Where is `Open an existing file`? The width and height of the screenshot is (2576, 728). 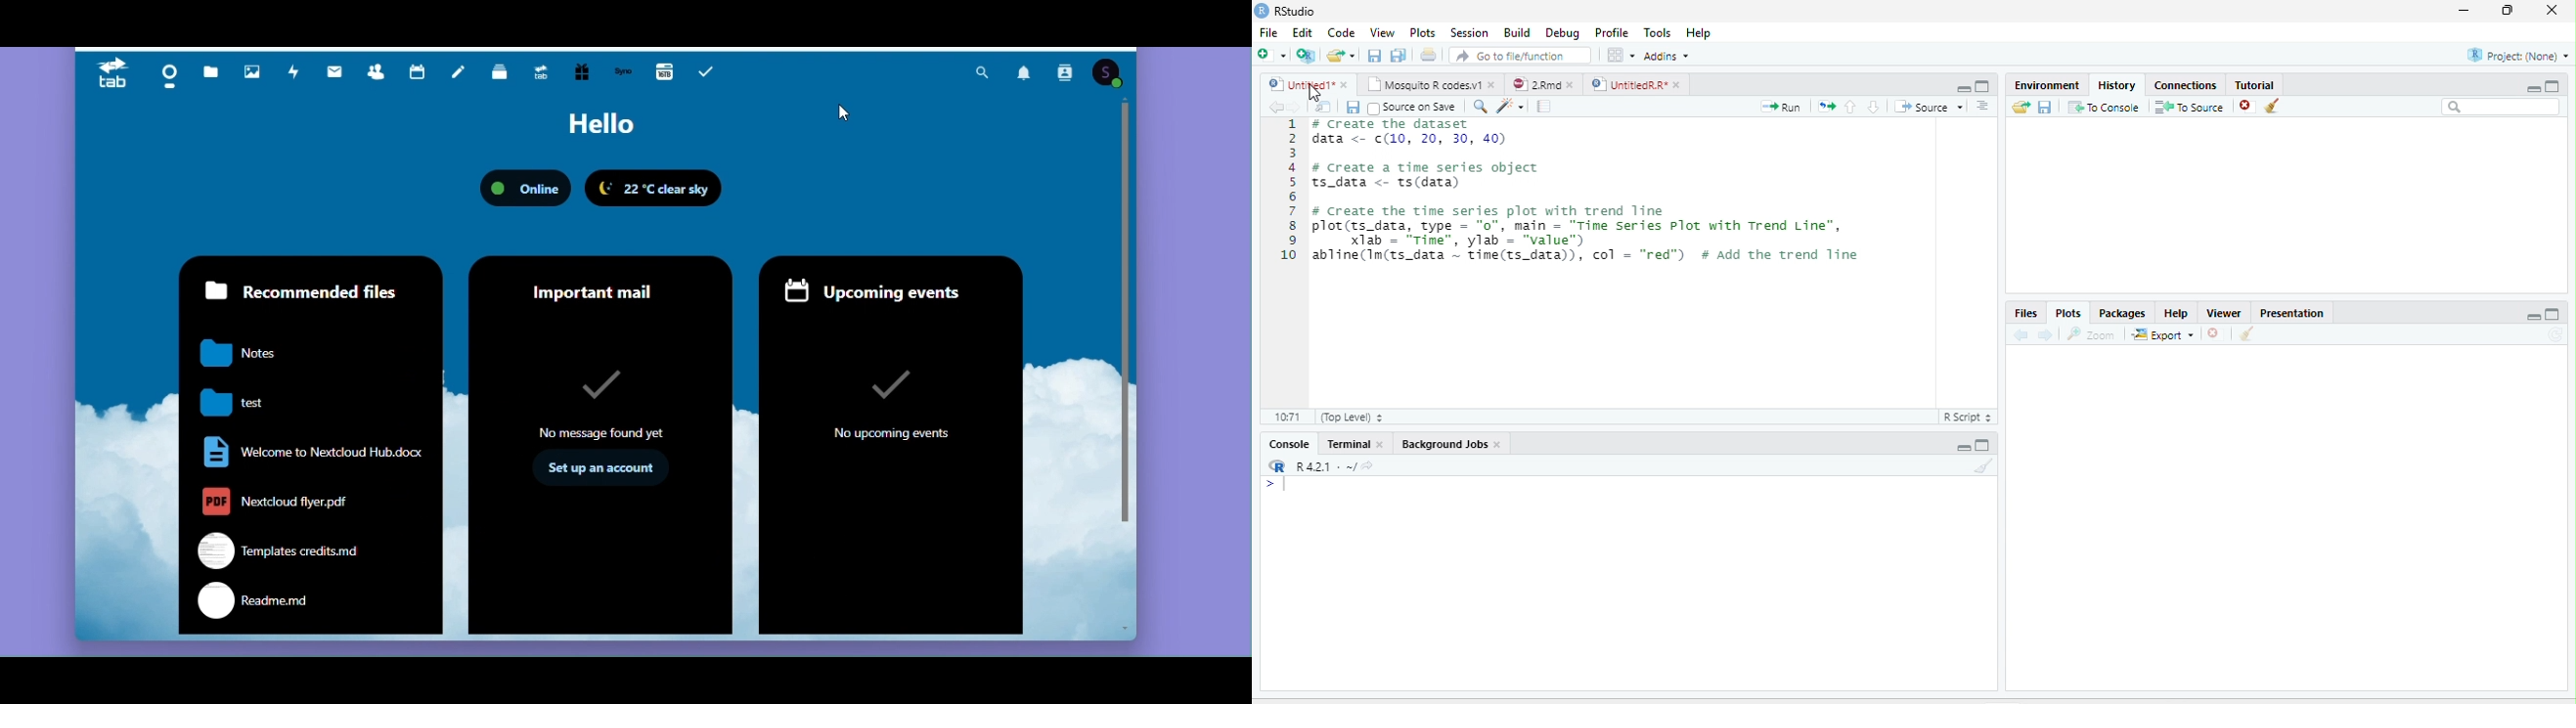 Open an existing file is located at coordinates (1335, 54).